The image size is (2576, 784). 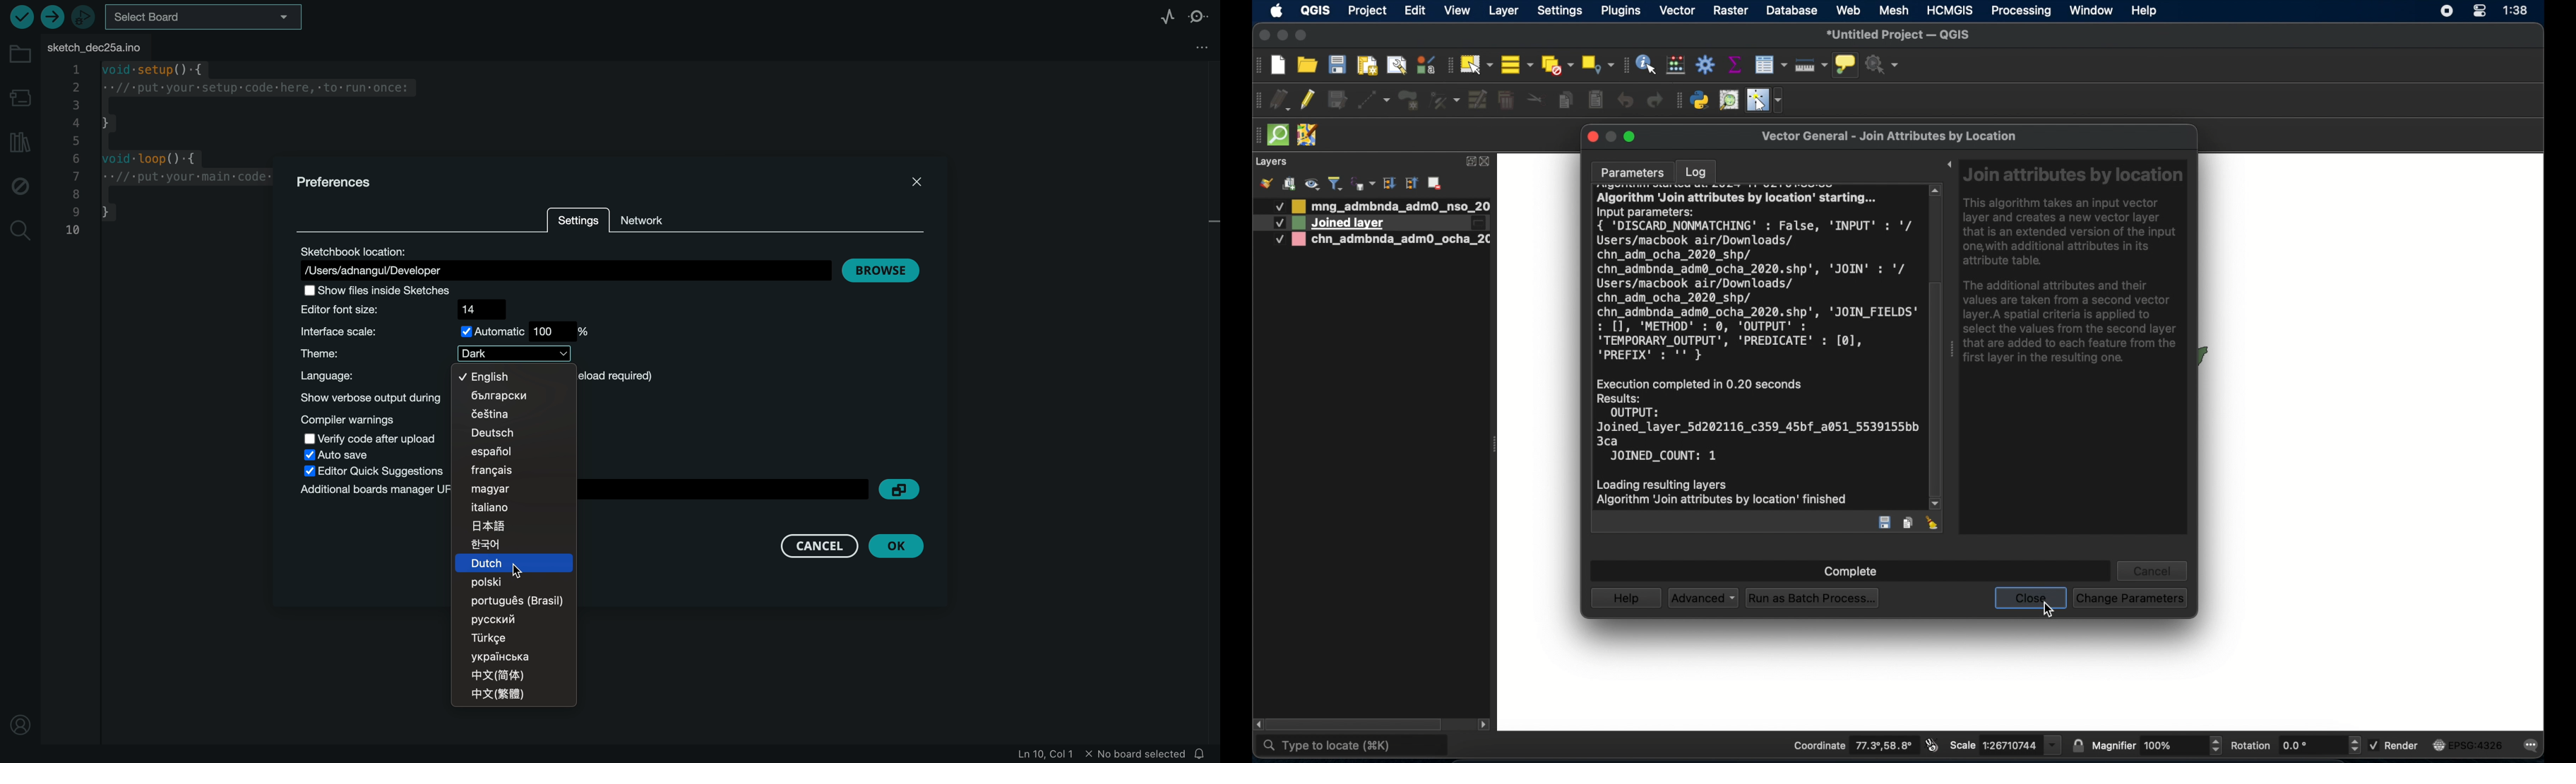 I want to click on Layer 2, so click(x=1393, y=224).